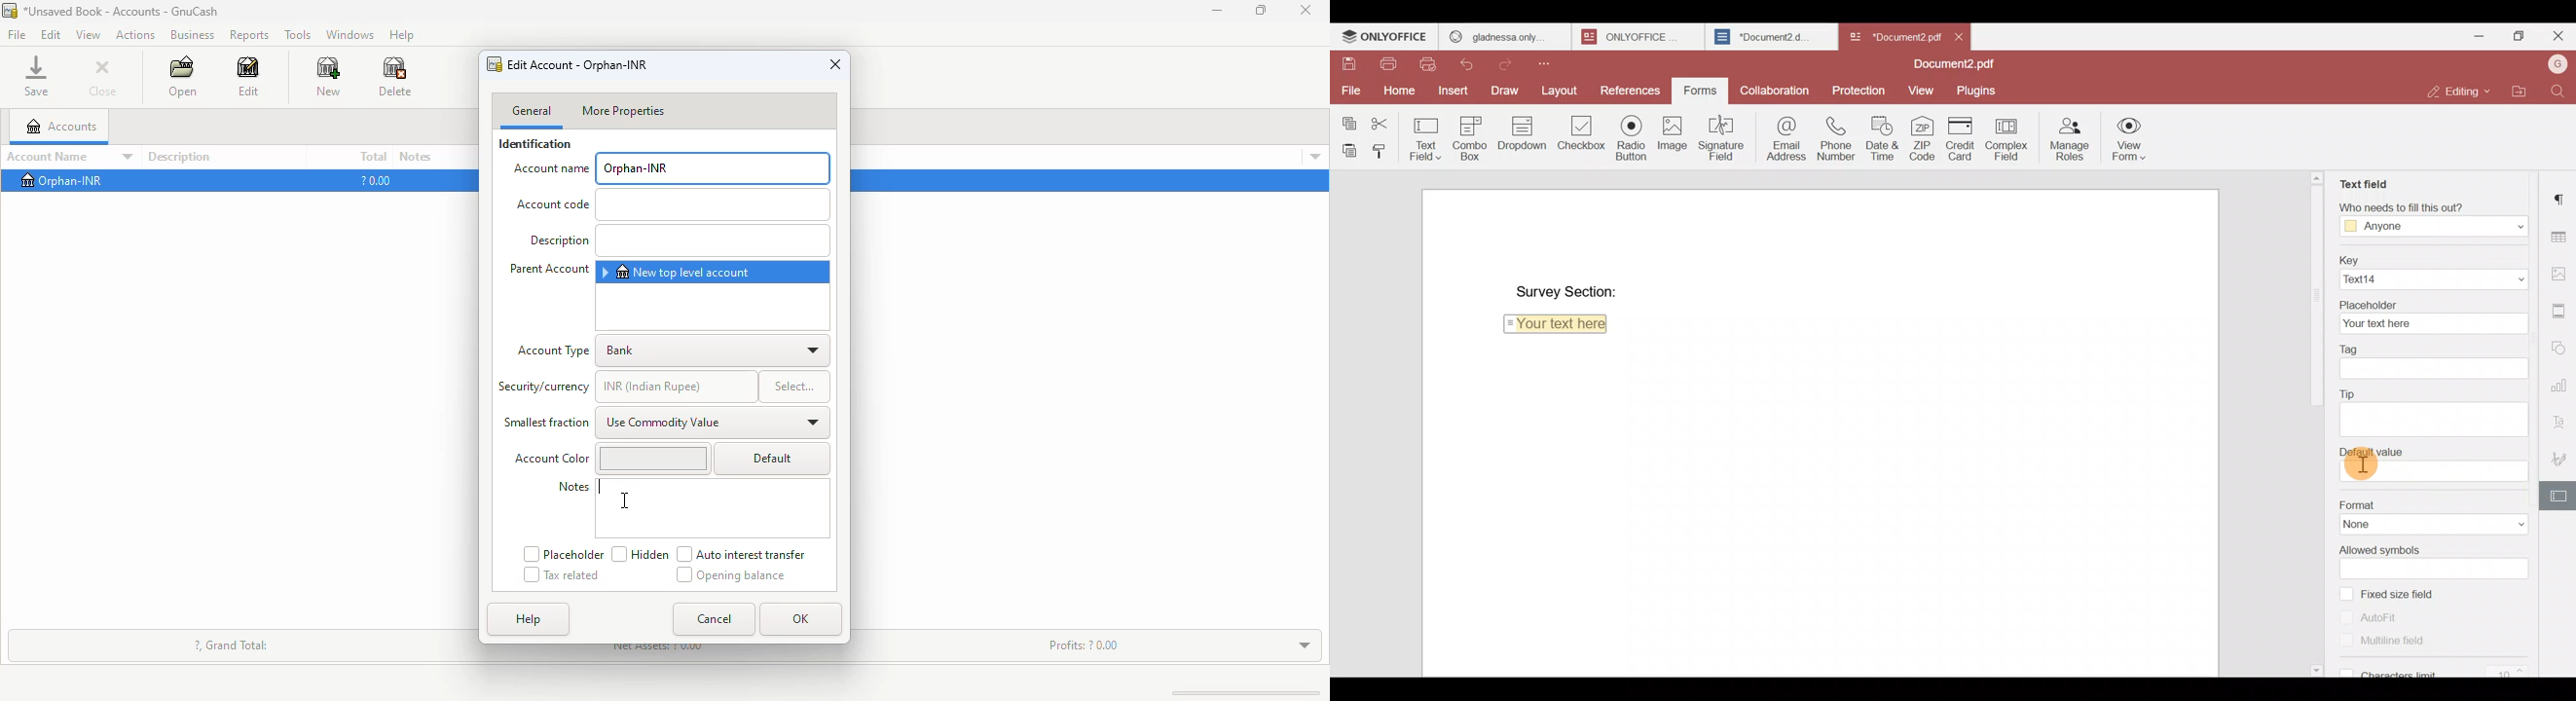 The height and width of the screenshot is (728, 2576). What do you see at coordinates (2312, 289) in the screenshot?
I see `scroll bar` at bounding box center [2312, 289].